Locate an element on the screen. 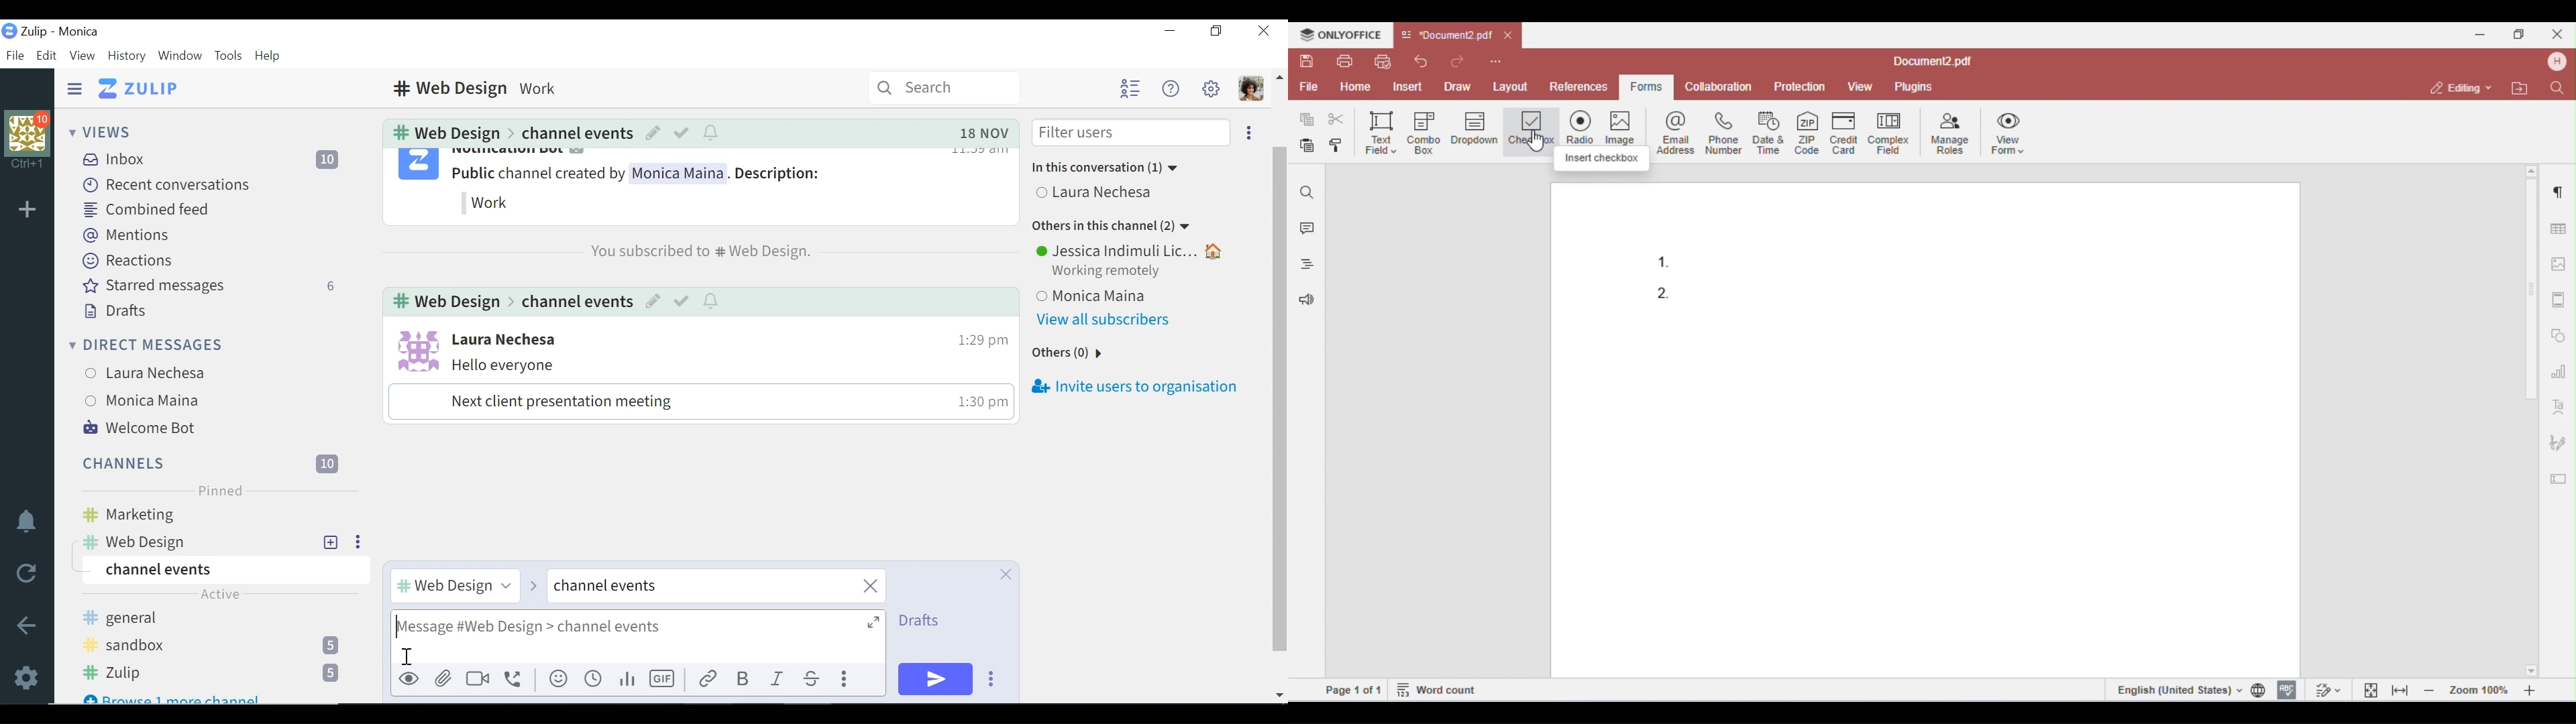 The height and width of the screenshot is (728, 2576). Add global time is located at coordinates (594, 680).